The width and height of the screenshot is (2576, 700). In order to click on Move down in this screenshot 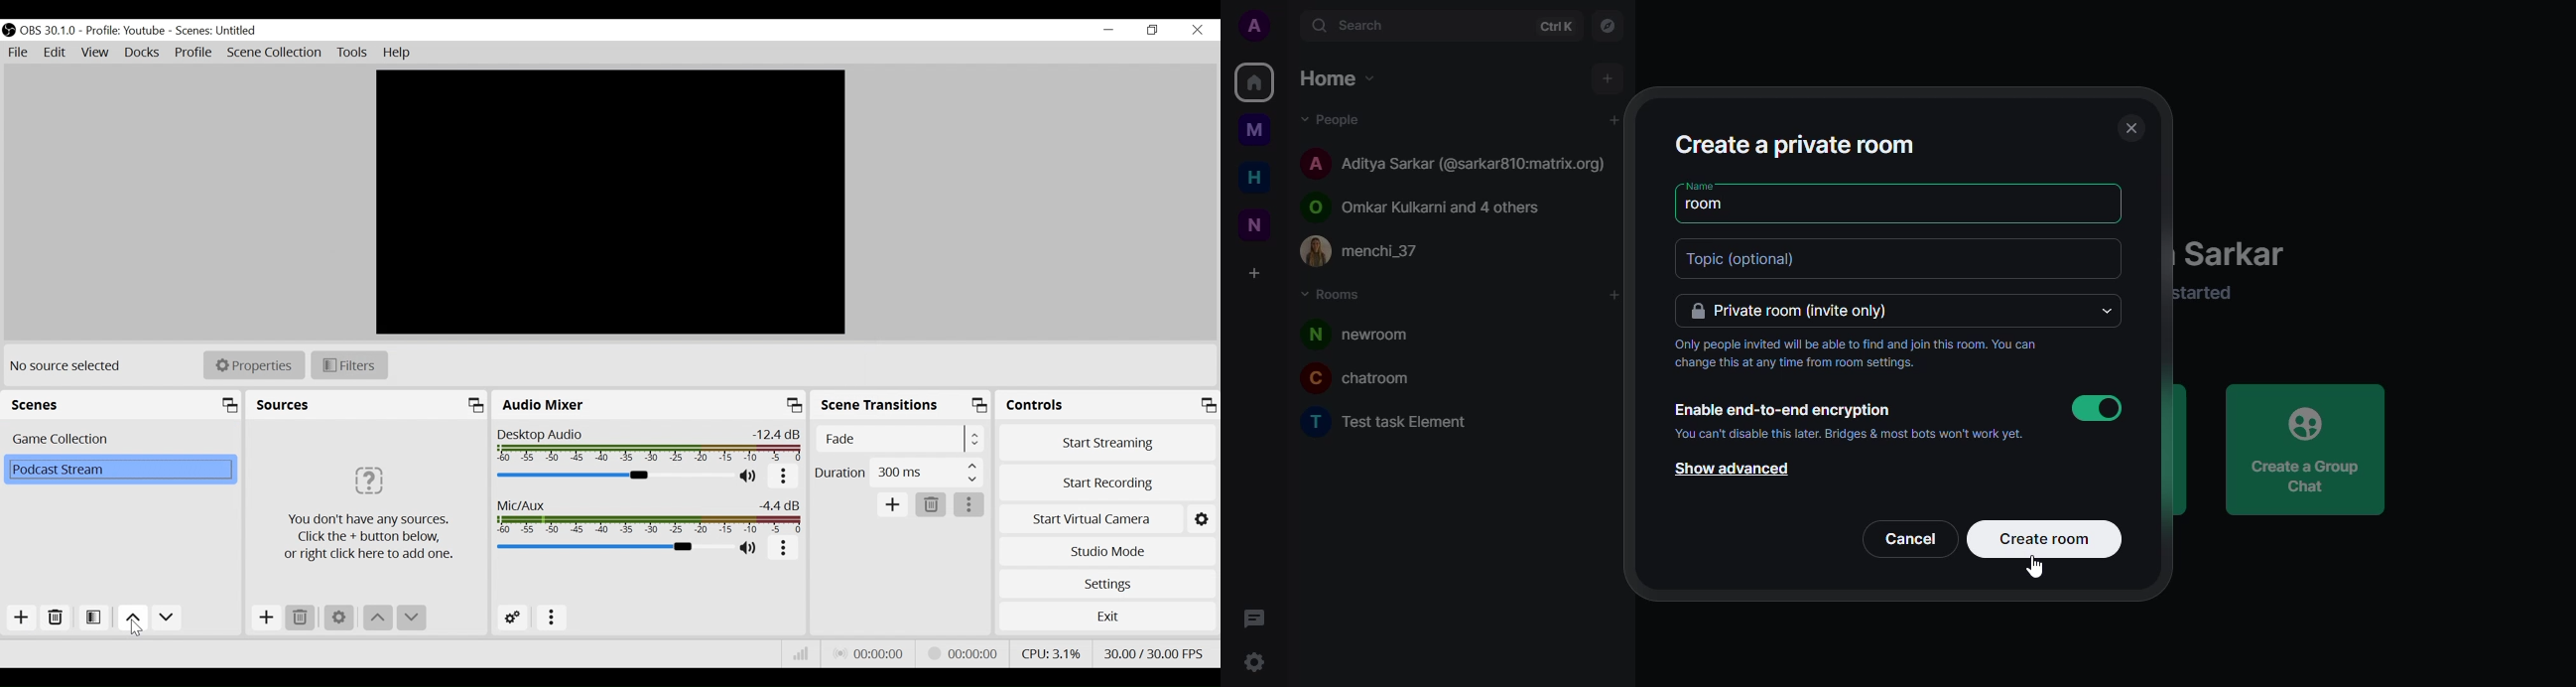, I will do `click(166, 619)`.